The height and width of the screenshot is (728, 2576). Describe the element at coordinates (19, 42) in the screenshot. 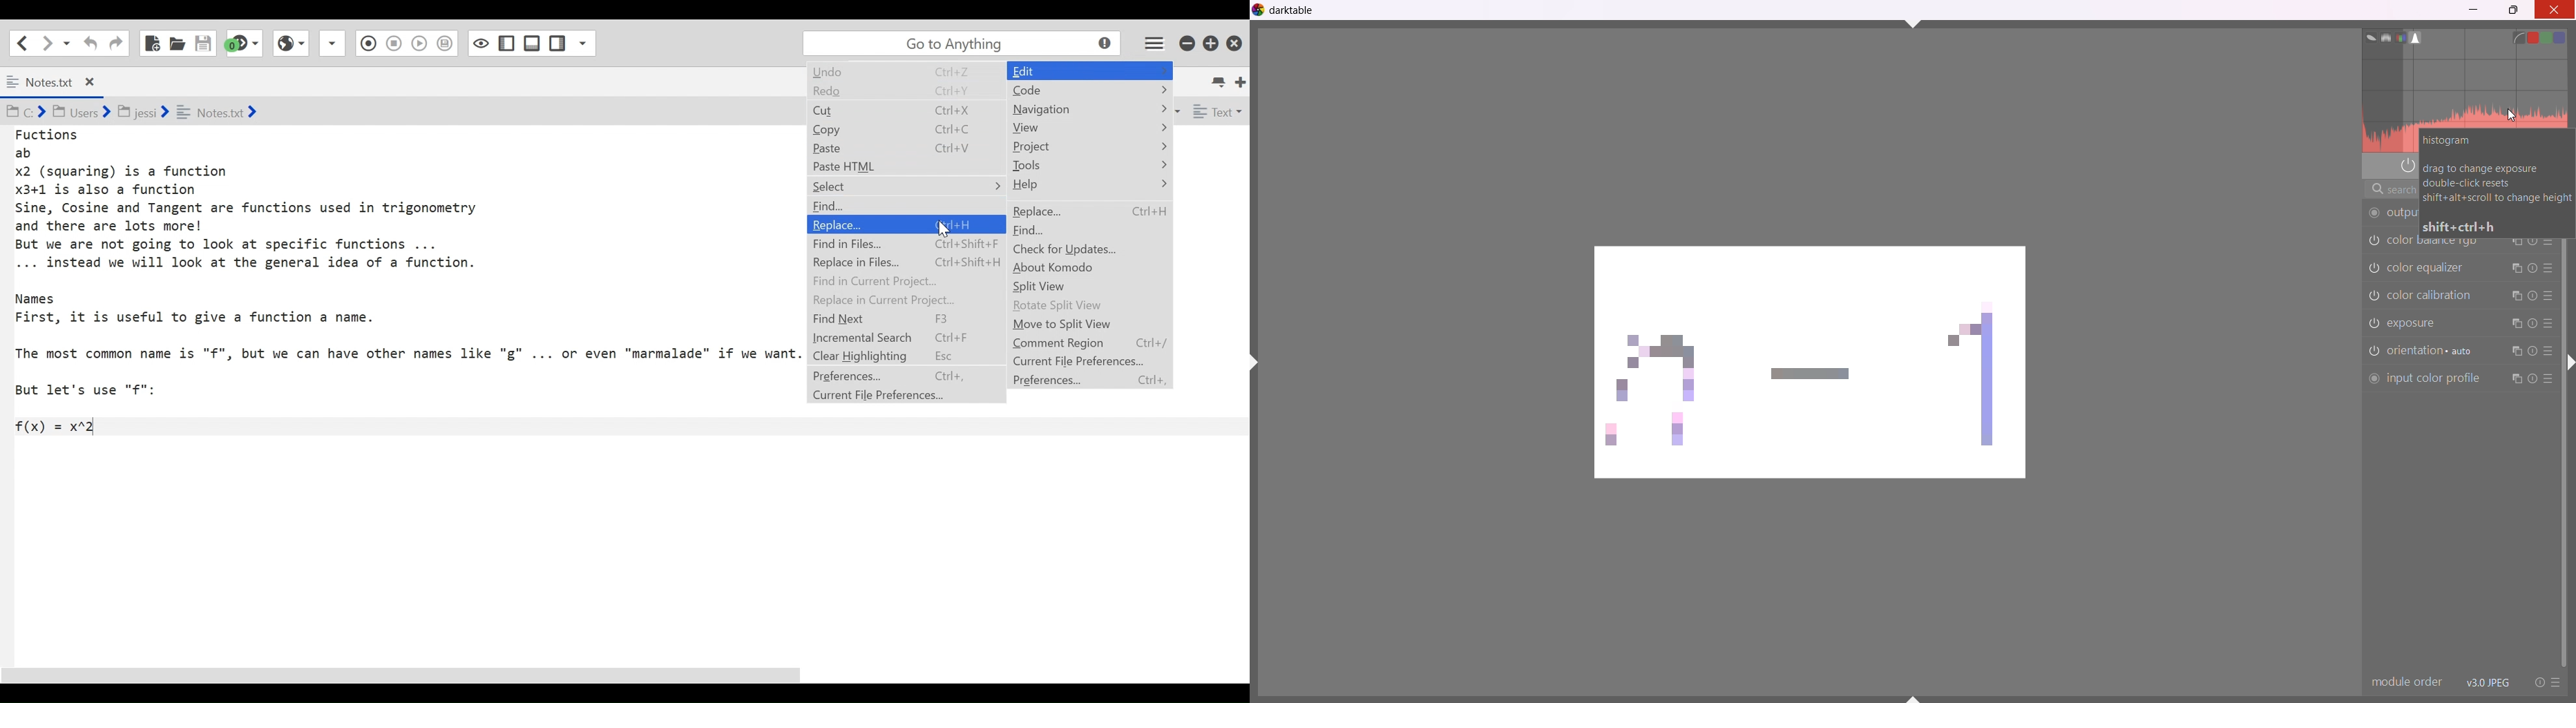

I see `Go back one location` at that location.